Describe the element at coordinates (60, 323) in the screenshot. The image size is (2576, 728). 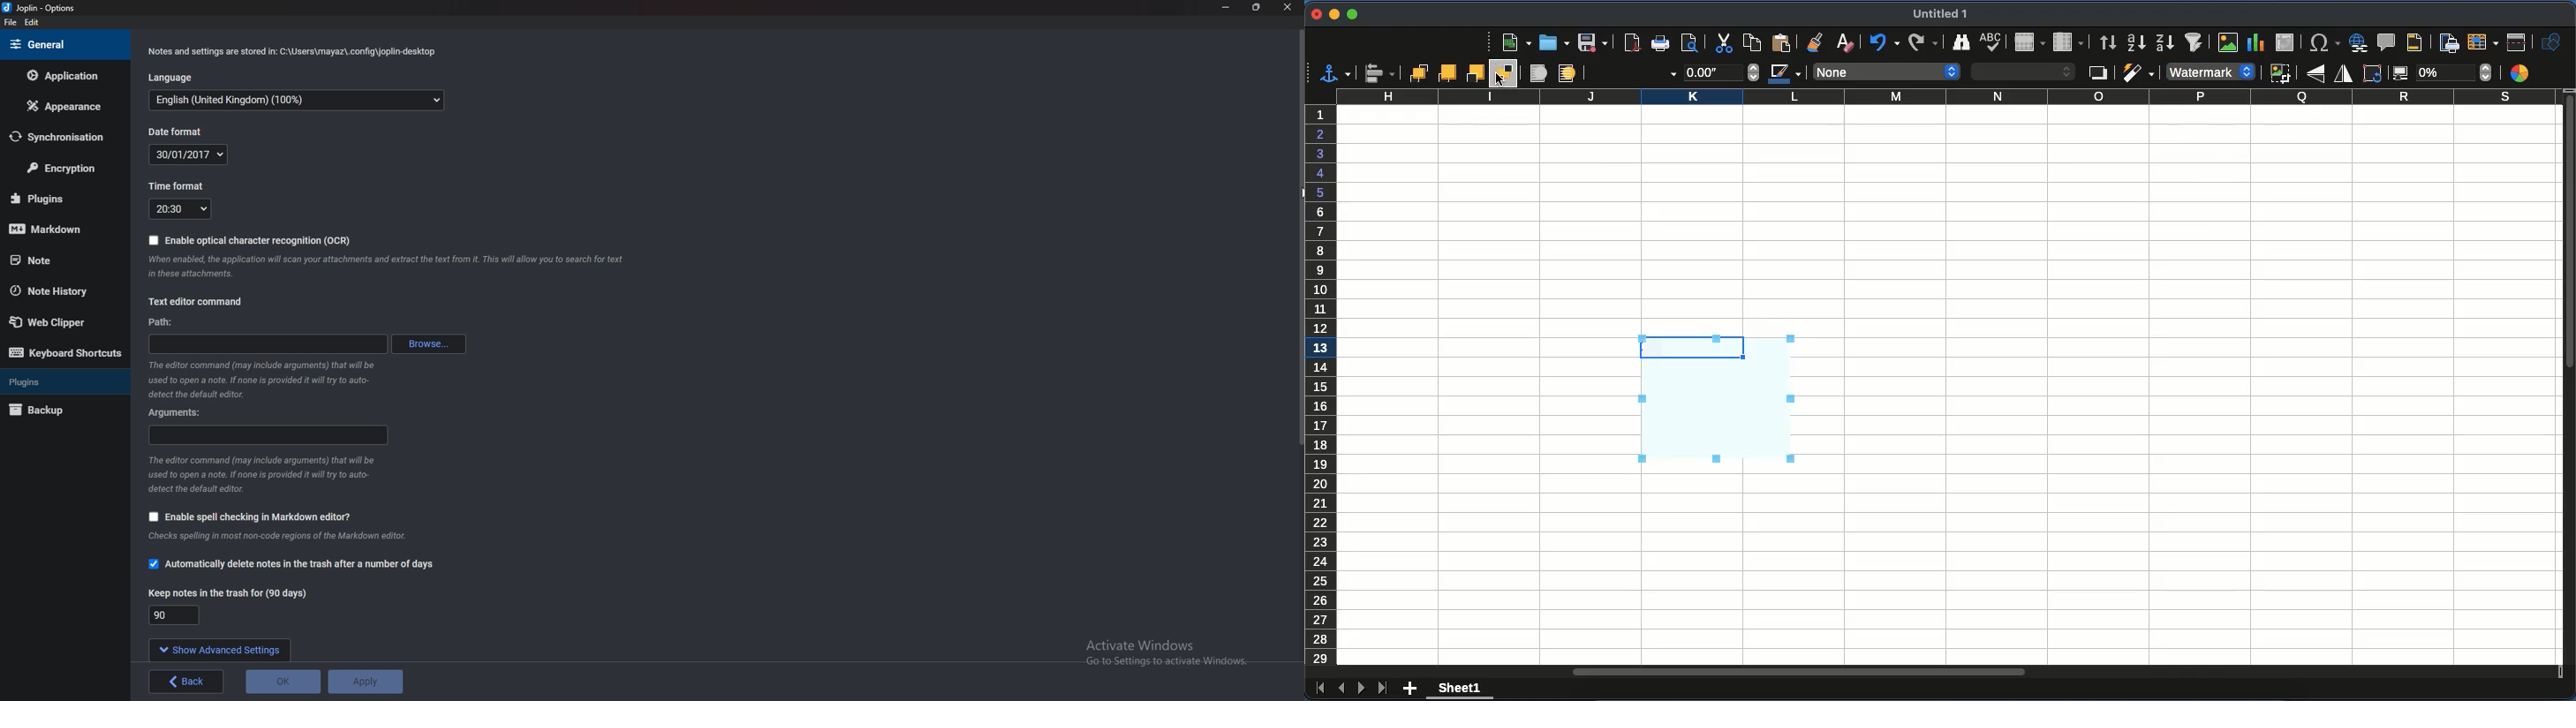
I see `Web clipper` at that location.